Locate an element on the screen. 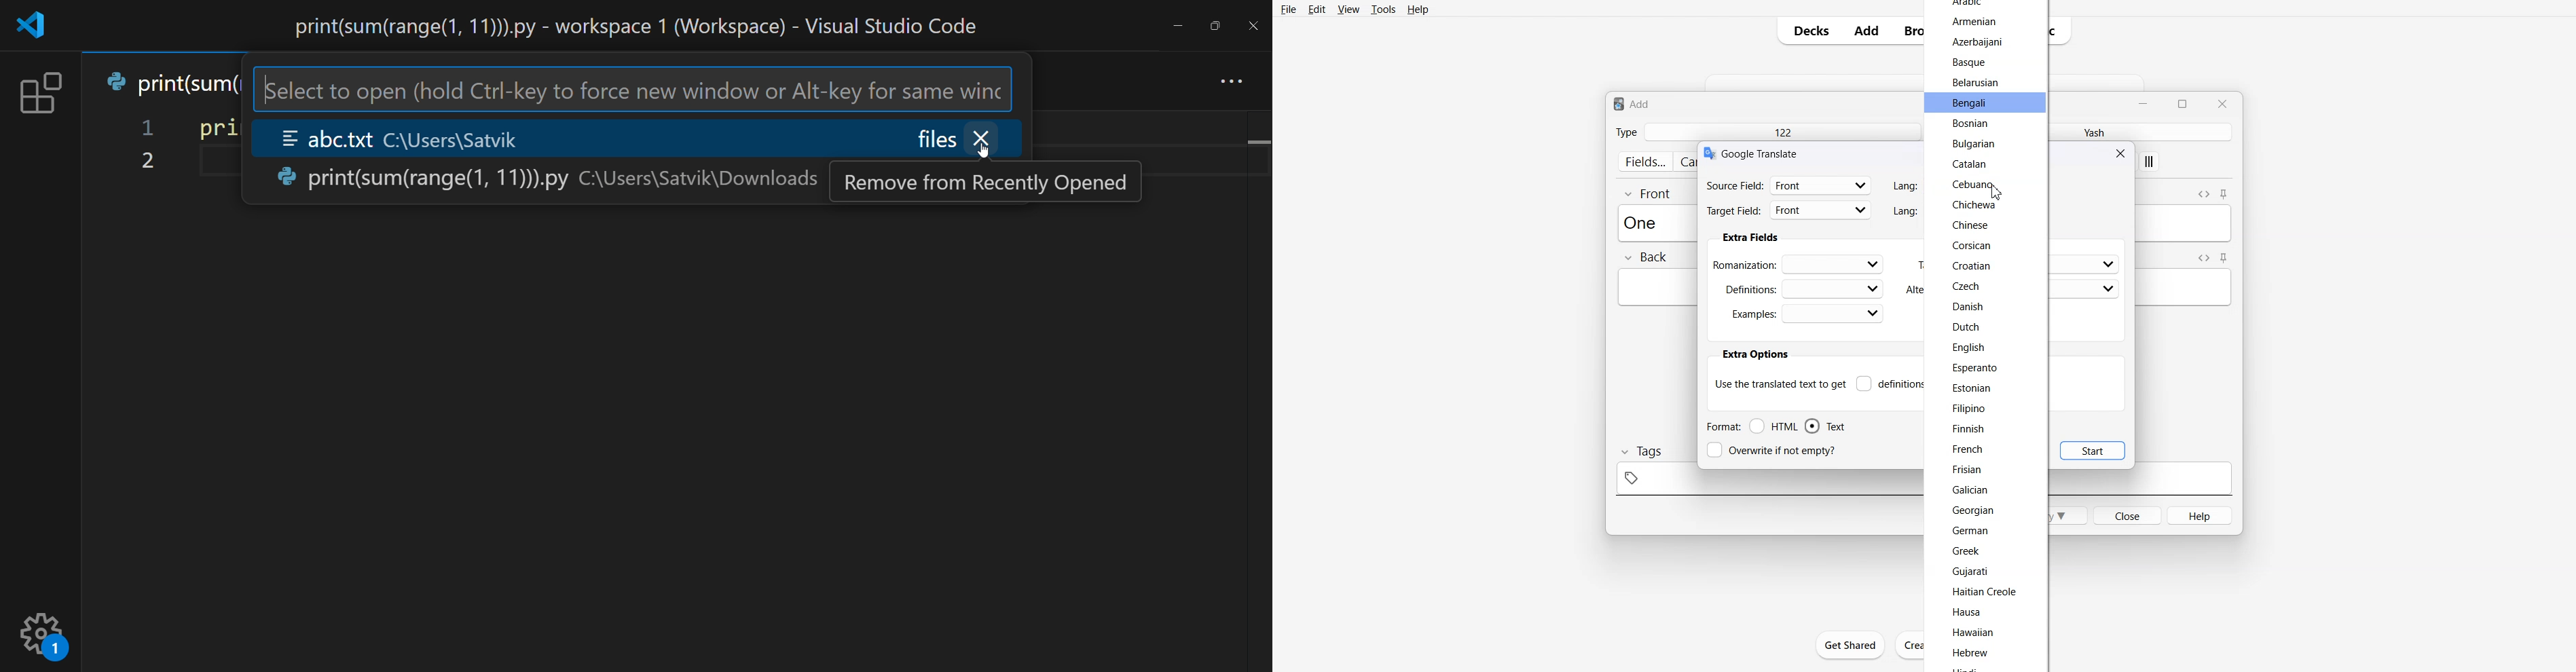 This screenshot has height=672, width=2576. Bengali is located at coordinates (1972, 104).